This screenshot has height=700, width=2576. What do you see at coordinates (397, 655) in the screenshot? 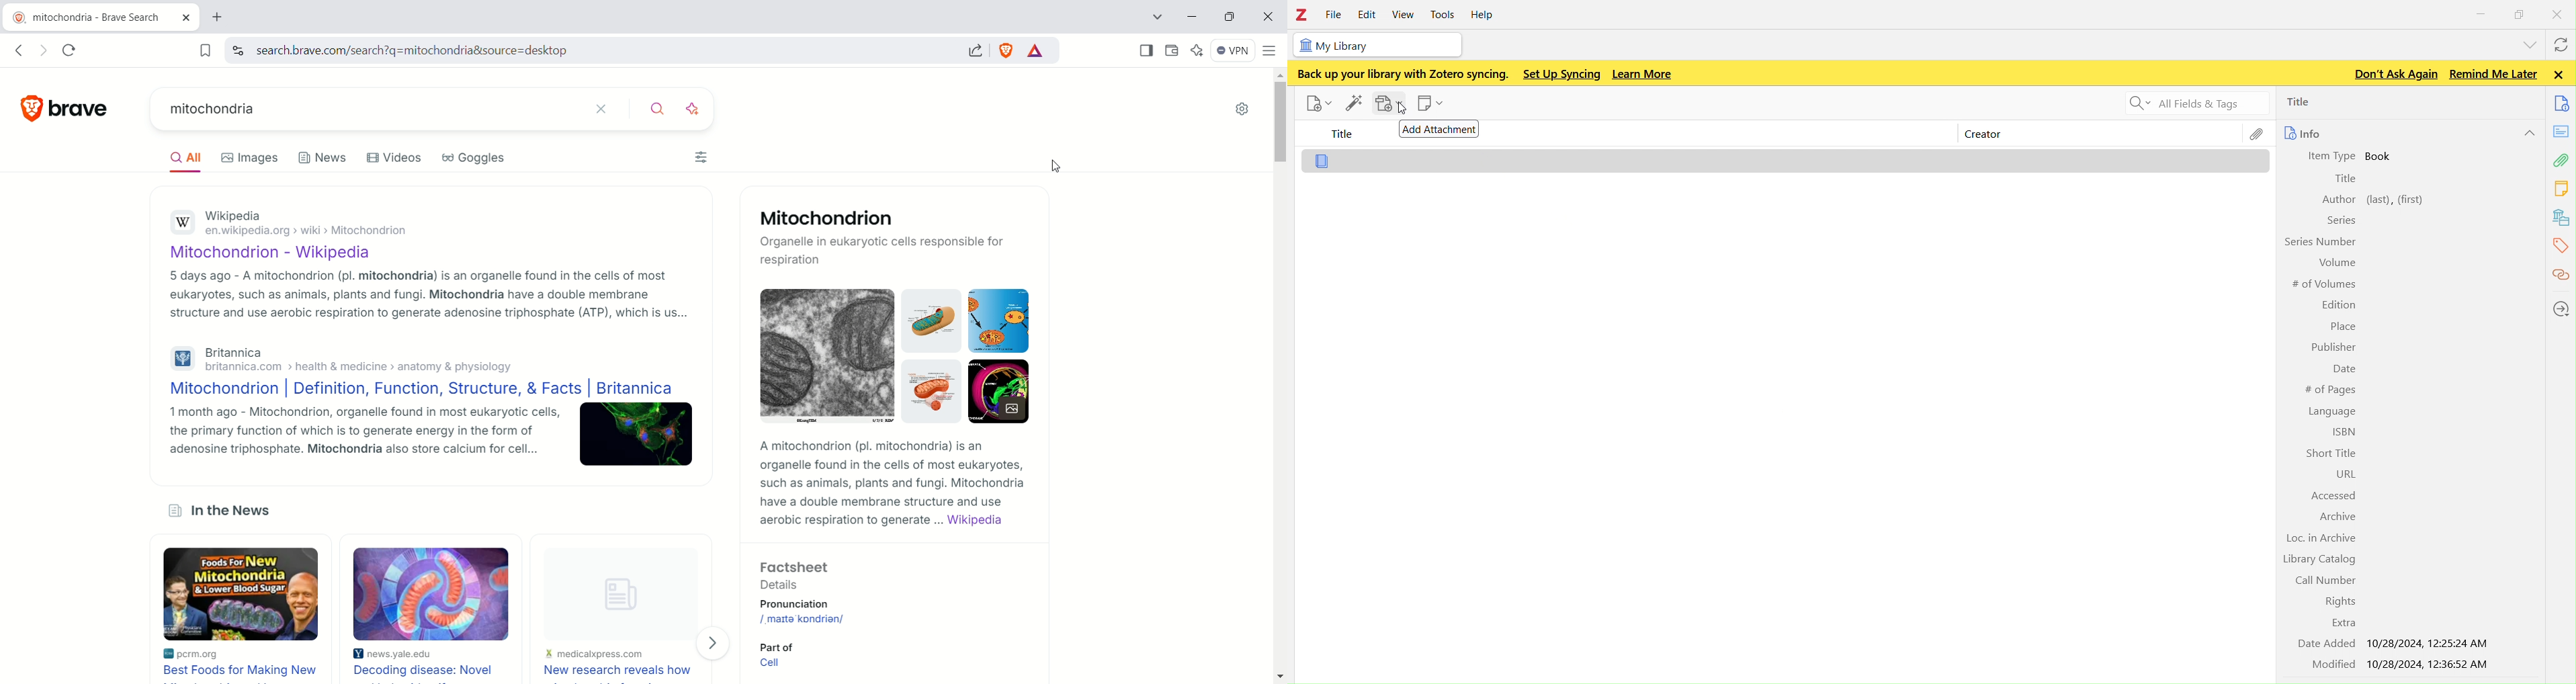
I see `news.yale.edu` at bounding box center [397, 655].